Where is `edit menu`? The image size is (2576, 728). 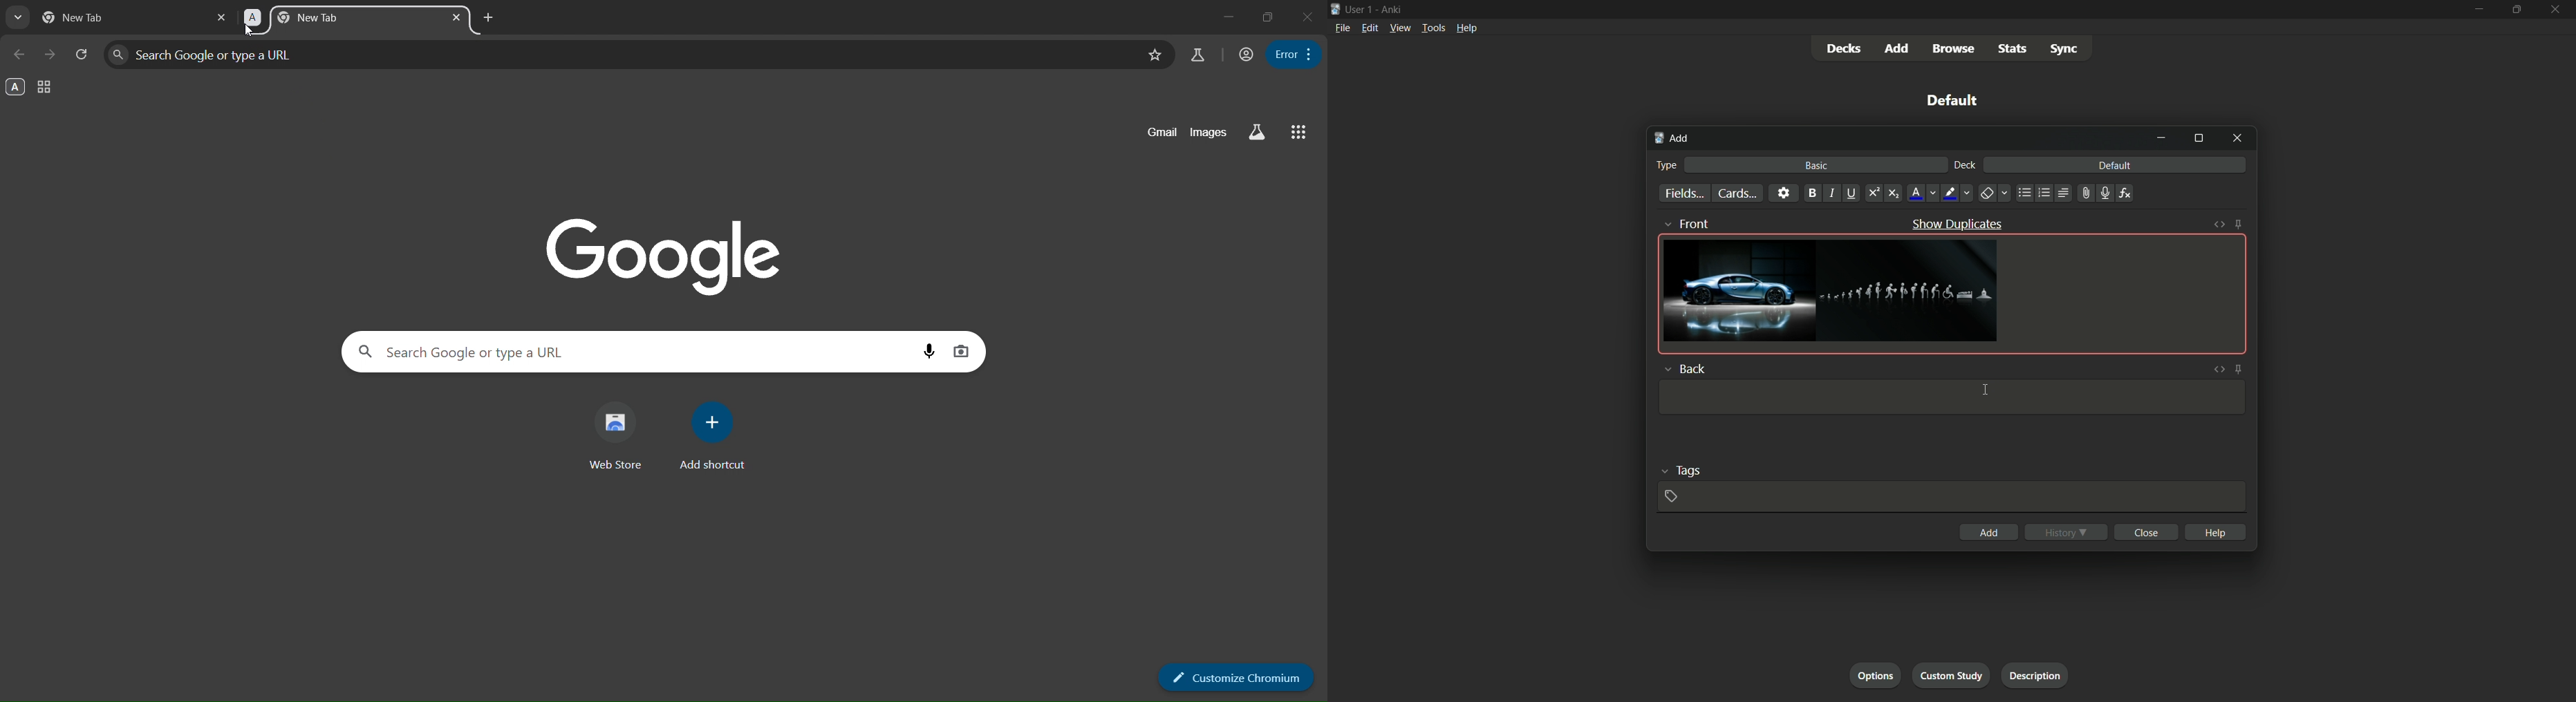
edit menu is located at coordinates (1372, 27).